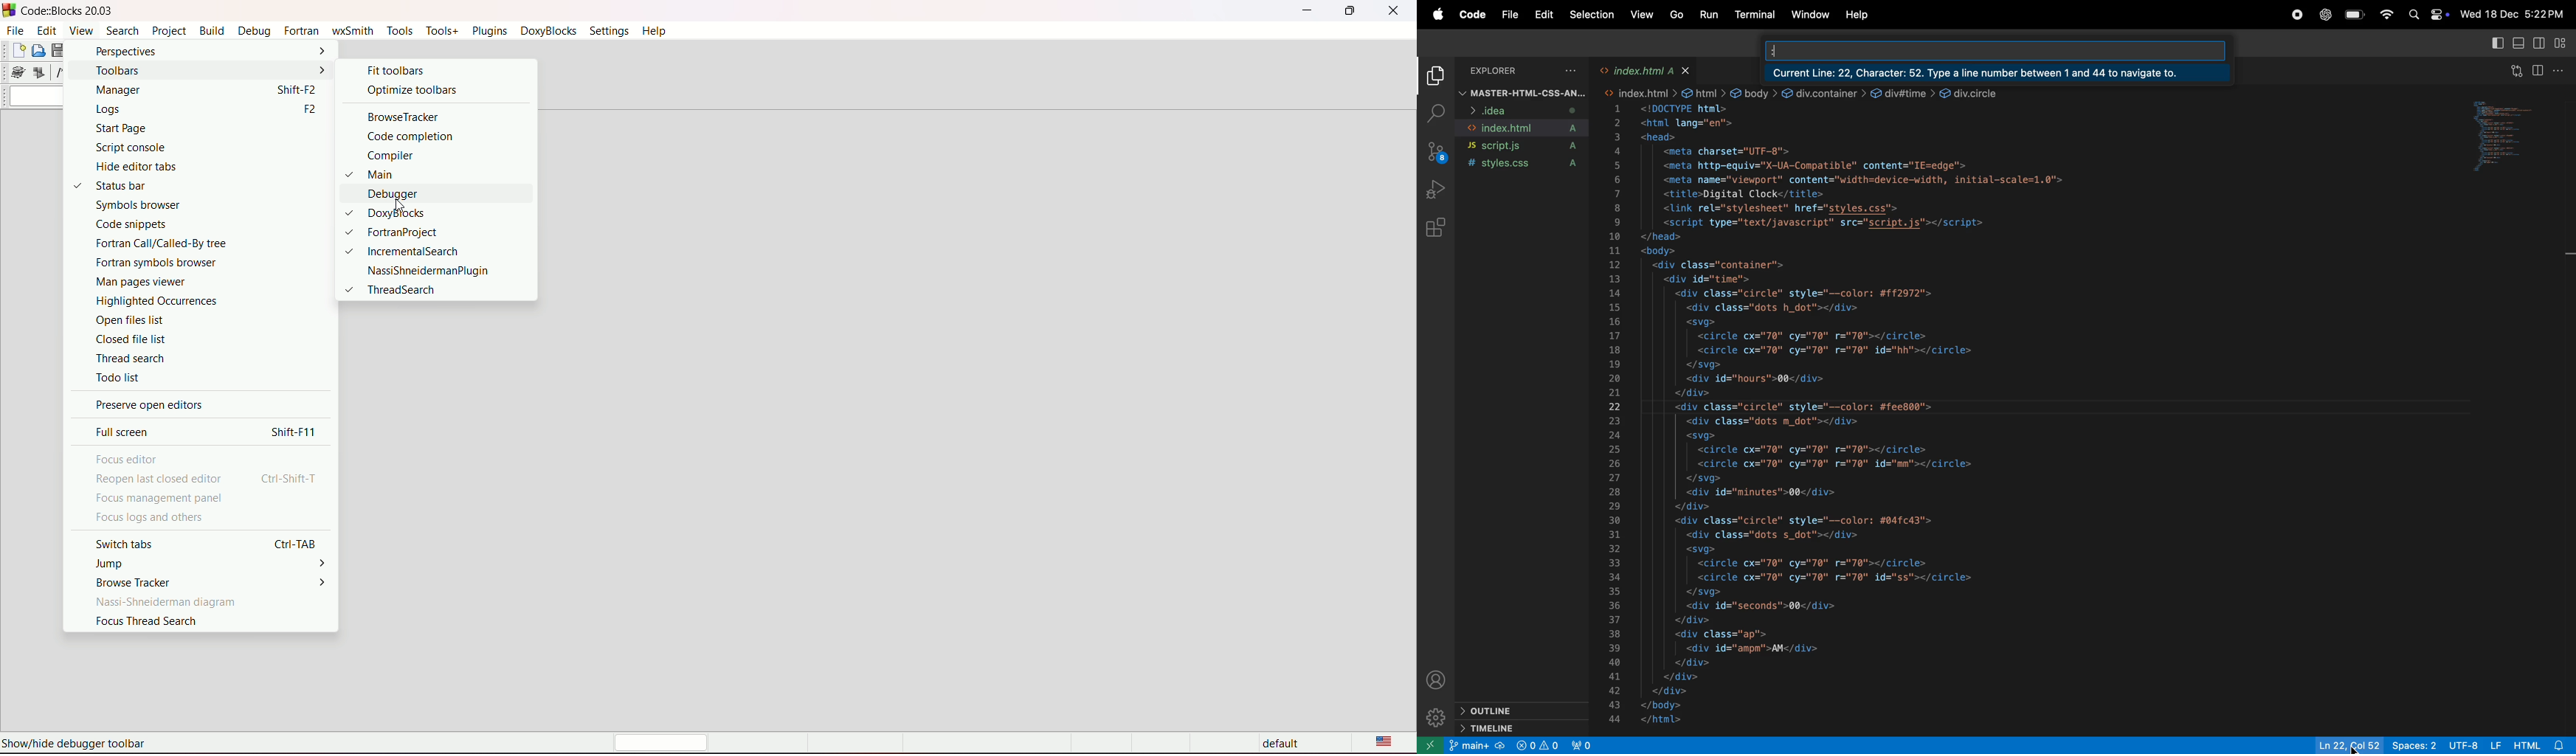 The image size is (2576, 756). Describe the element at coordinates (187, 281) in the screenshot. I see `man pages viewer` at that location.